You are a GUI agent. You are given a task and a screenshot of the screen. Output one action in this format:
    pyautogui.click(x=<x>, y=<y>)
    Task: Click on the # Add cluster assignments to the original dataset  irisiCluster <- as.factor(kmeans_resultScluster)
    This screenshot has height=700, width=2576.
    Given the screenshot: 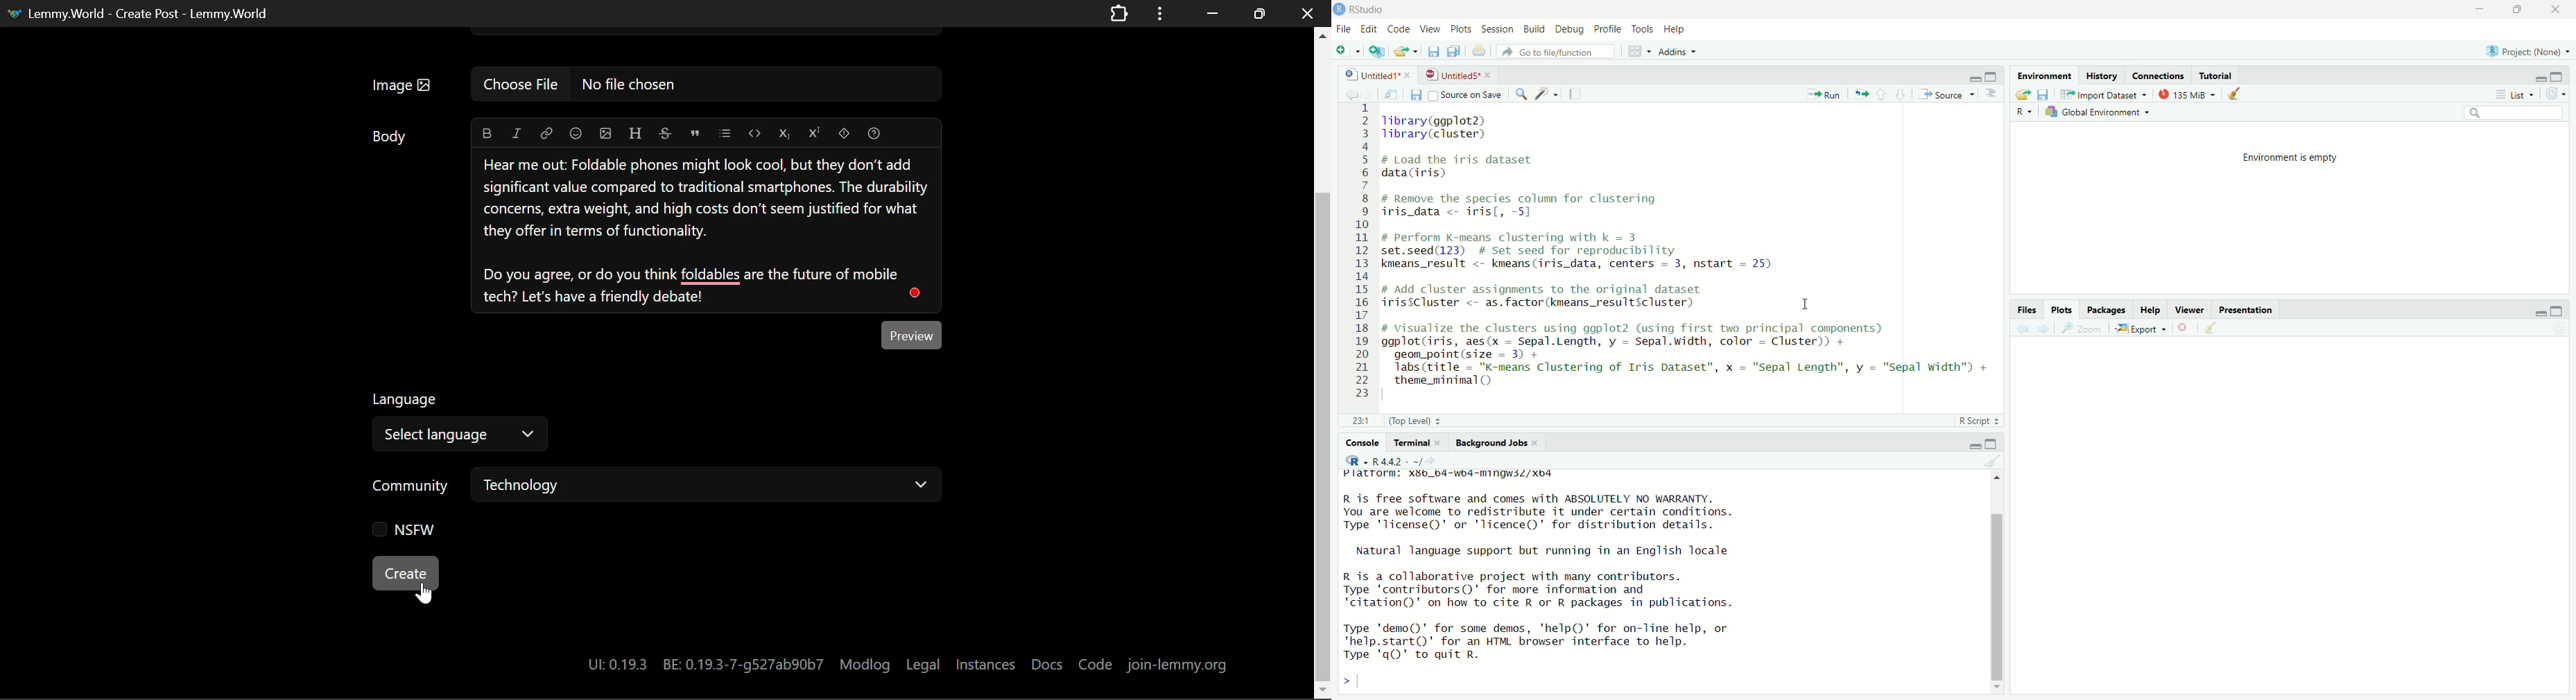 What is the action you would take?
    pyautogui.click(x=1561, y=298)
    